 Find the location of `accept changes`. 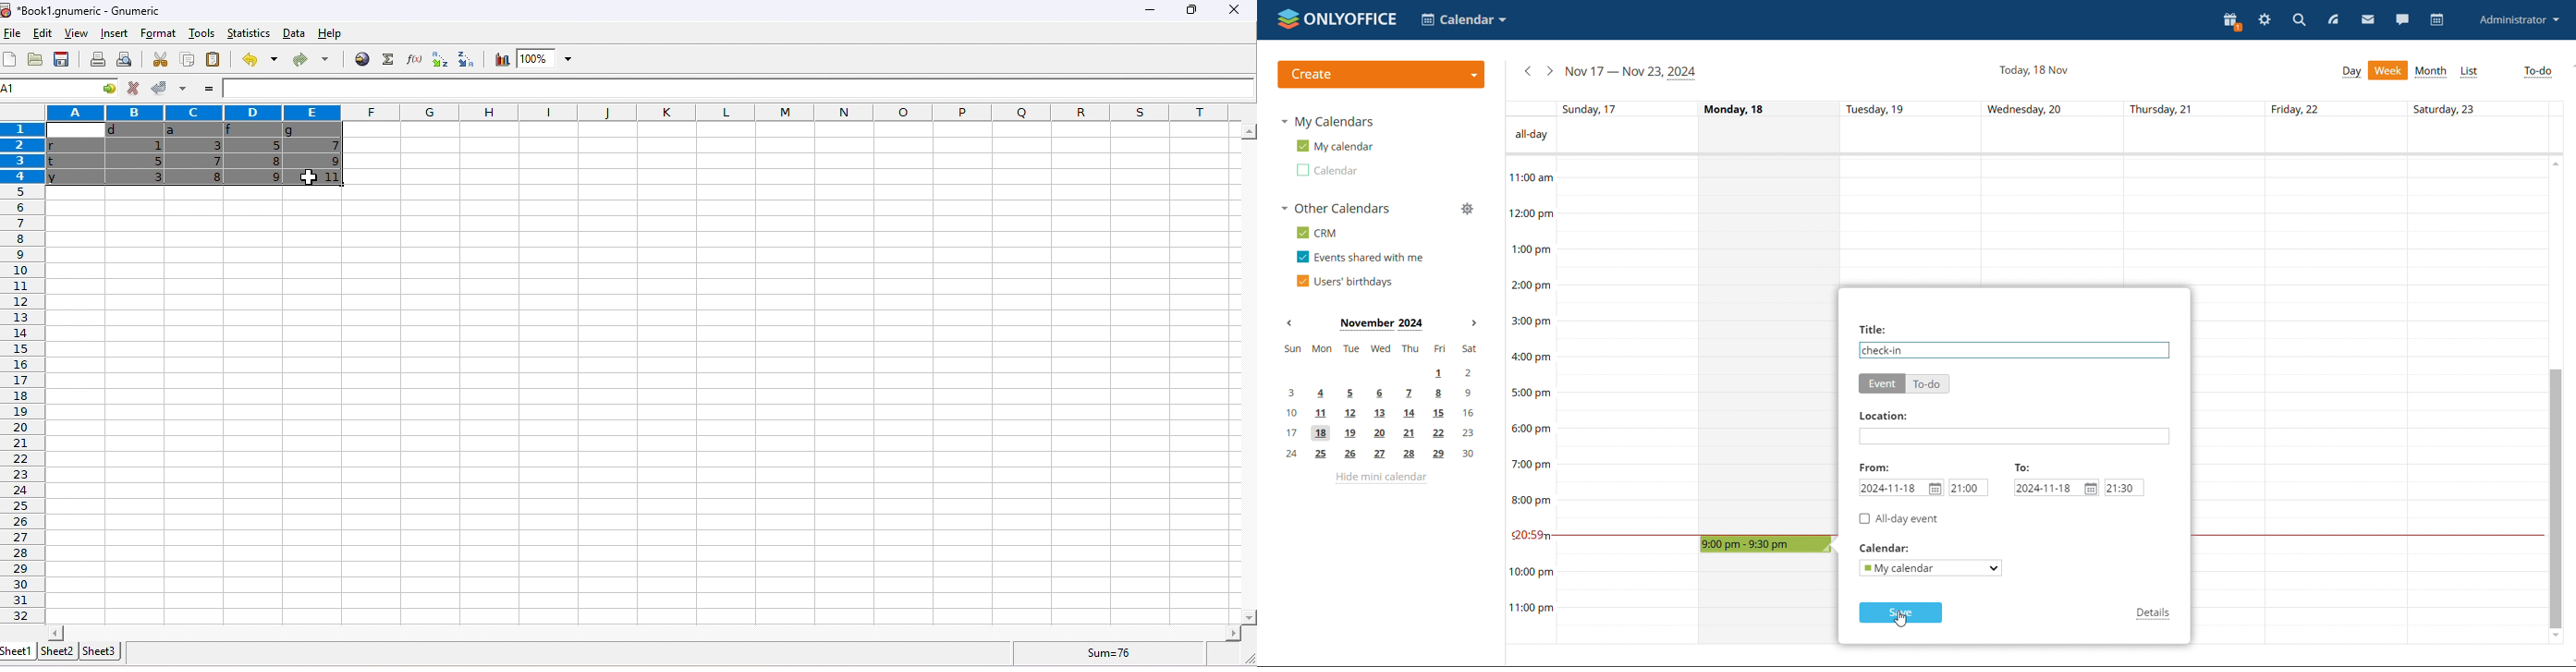

accept changes is located at coordinates (155, 87).